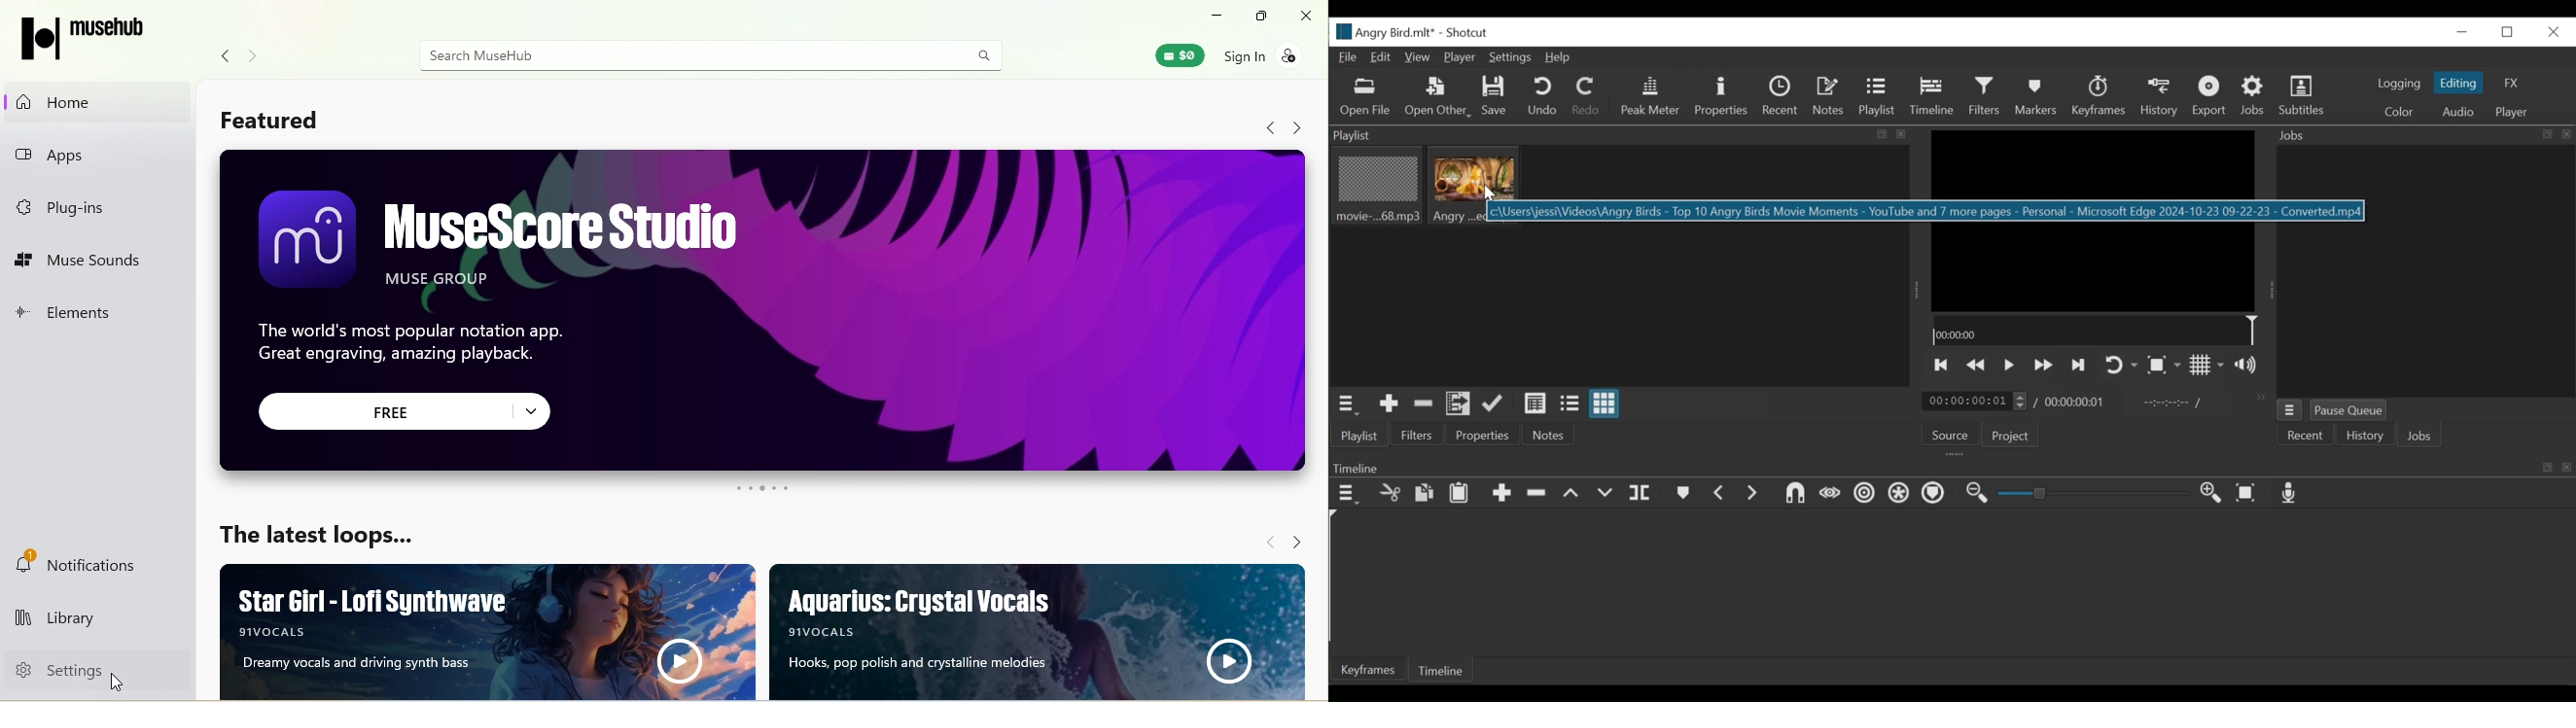 The width and height of the screenshot is (2576, 728). I want to click on Navigate back, so click(1267, 123).